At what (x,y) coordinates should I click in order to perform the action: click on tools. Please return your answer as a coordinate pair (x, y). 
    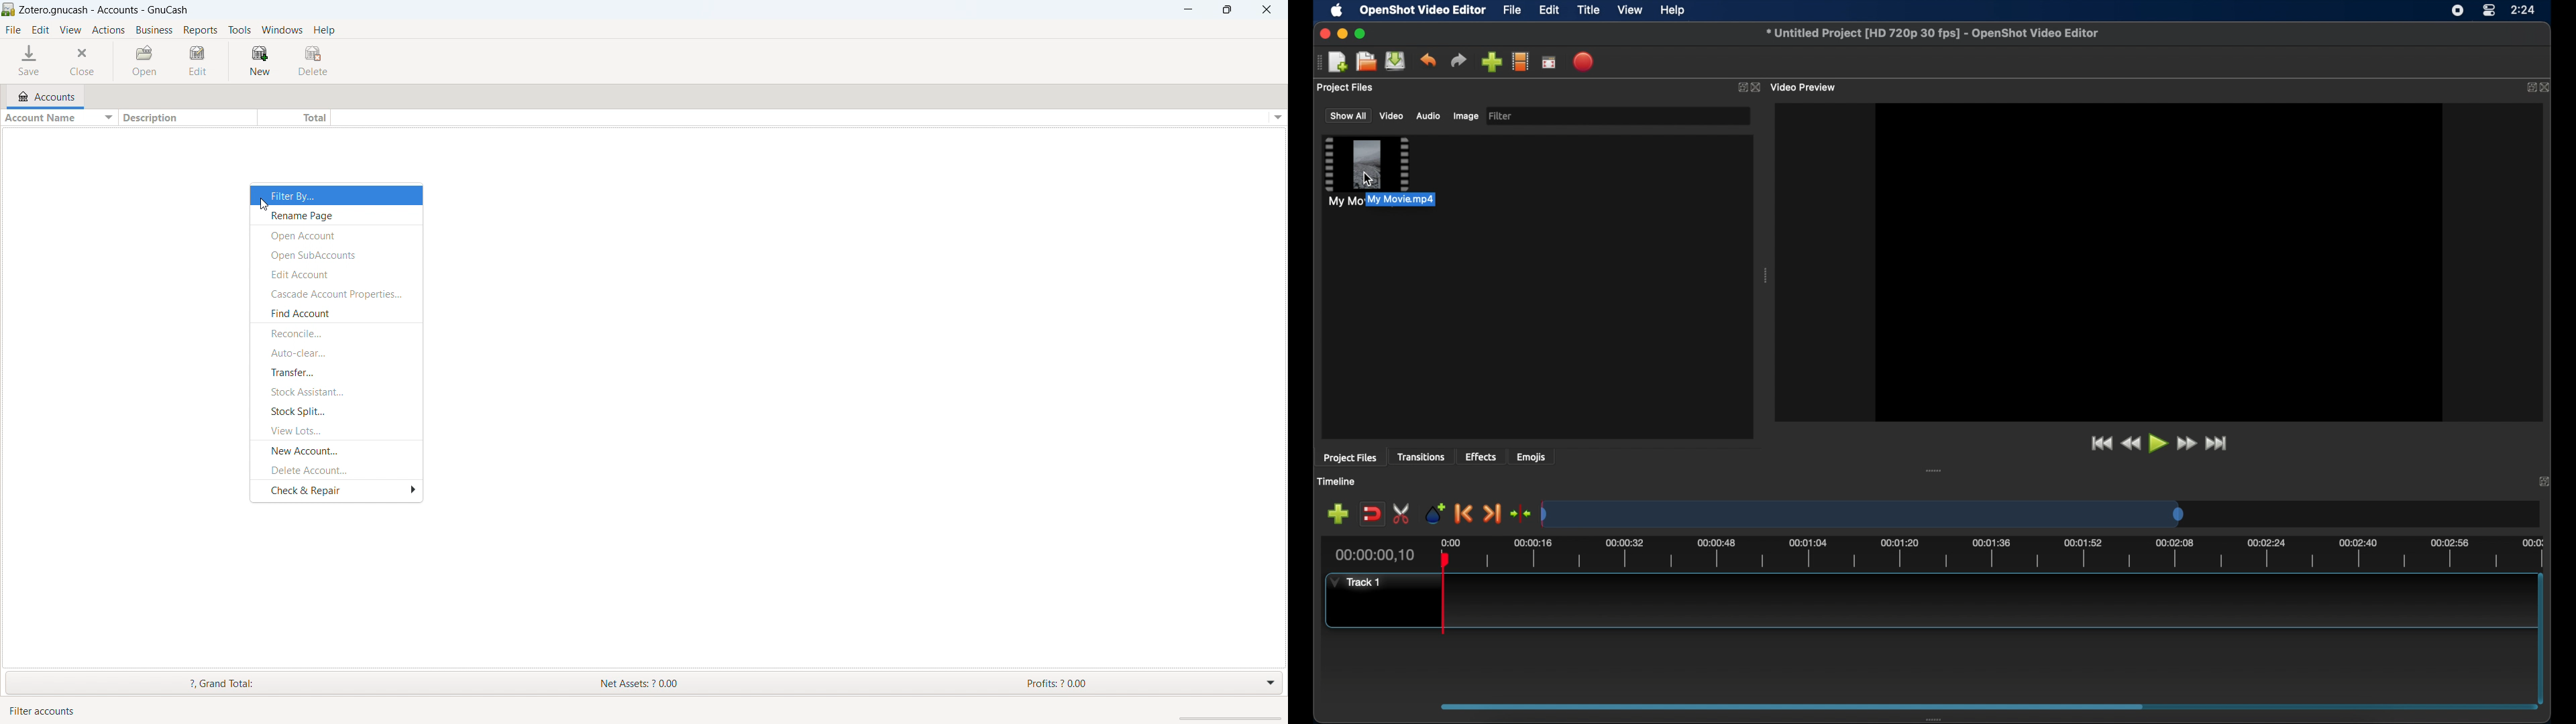
    Looking at the image, I should click on (239, 29).